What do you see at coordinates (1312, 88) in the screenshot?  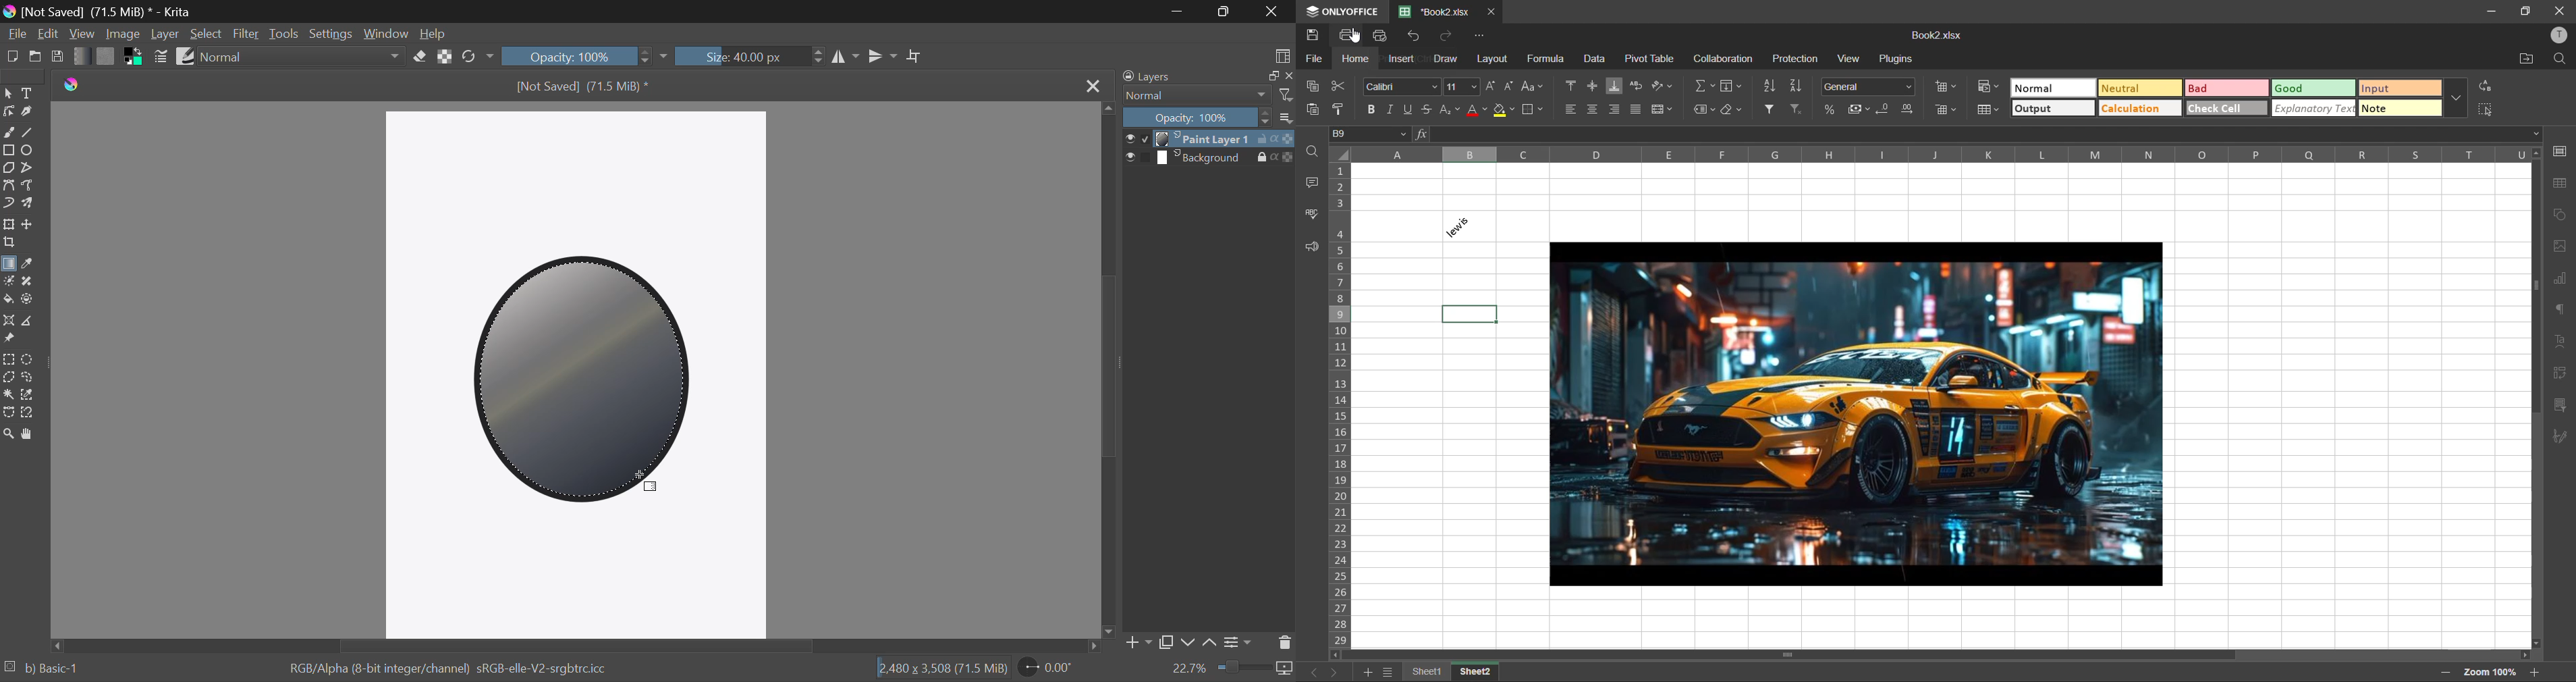 I see `copy` at bounding box center [1312, 88].